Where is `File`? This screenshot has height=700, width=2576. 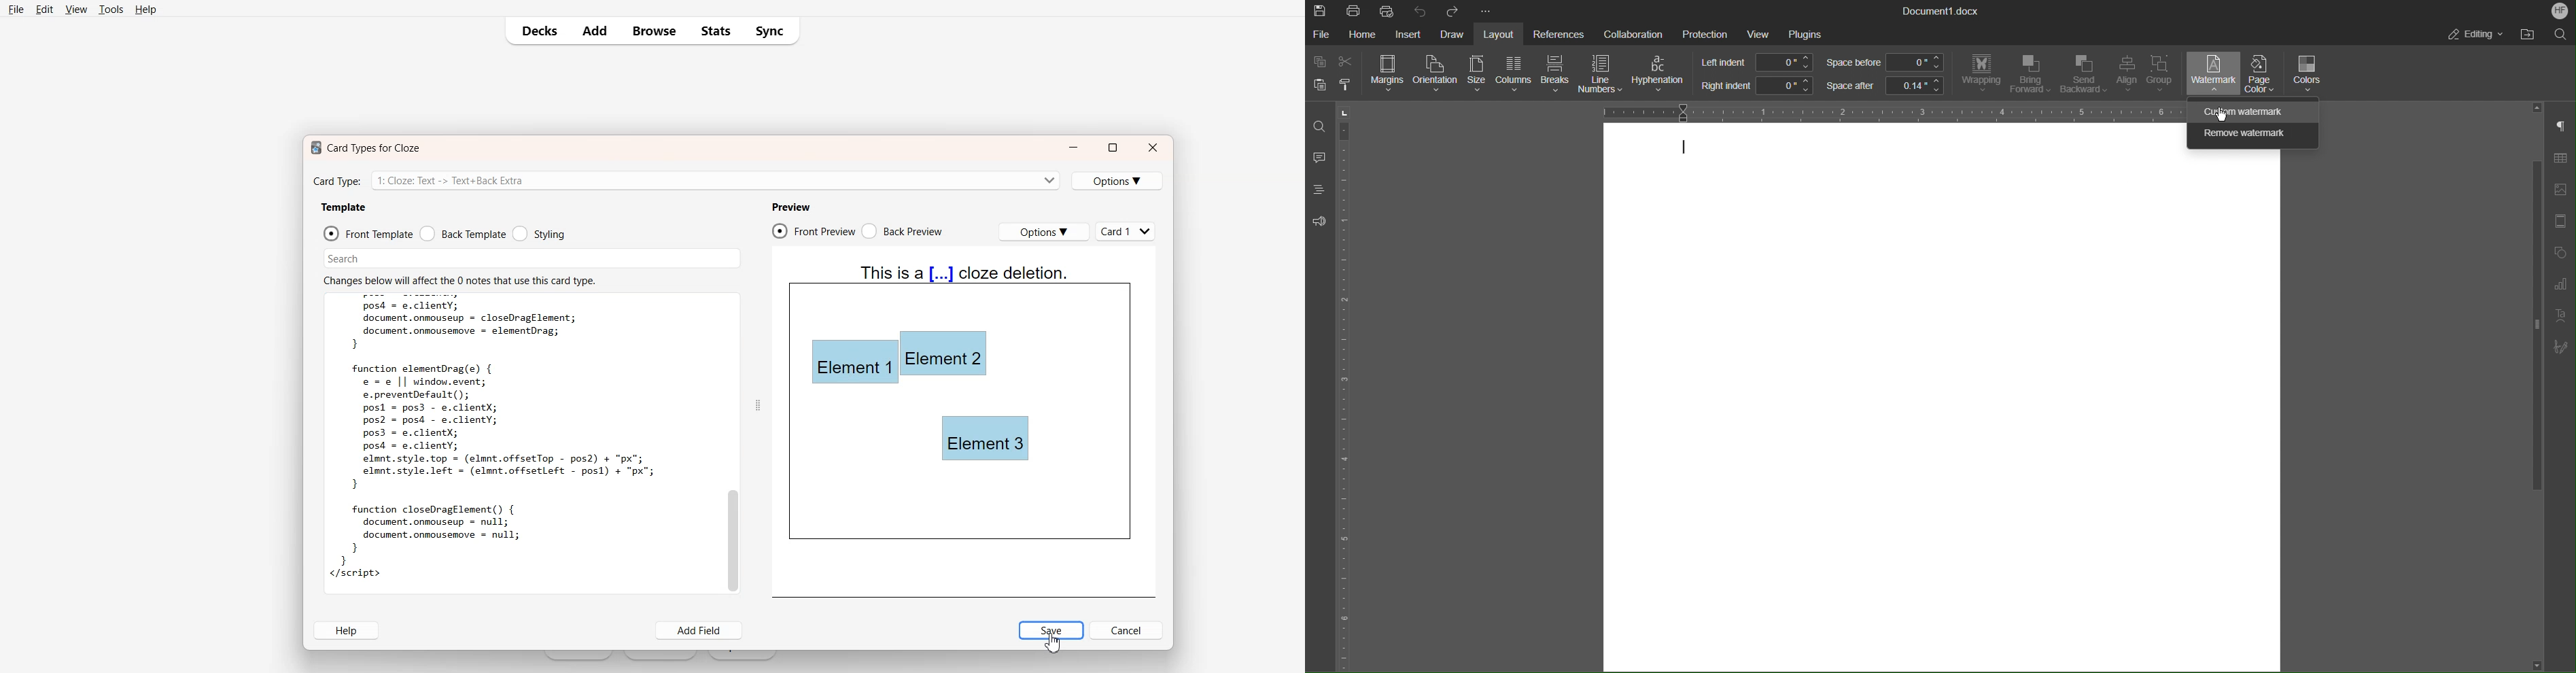
File is located at coordinates (1322, 34).